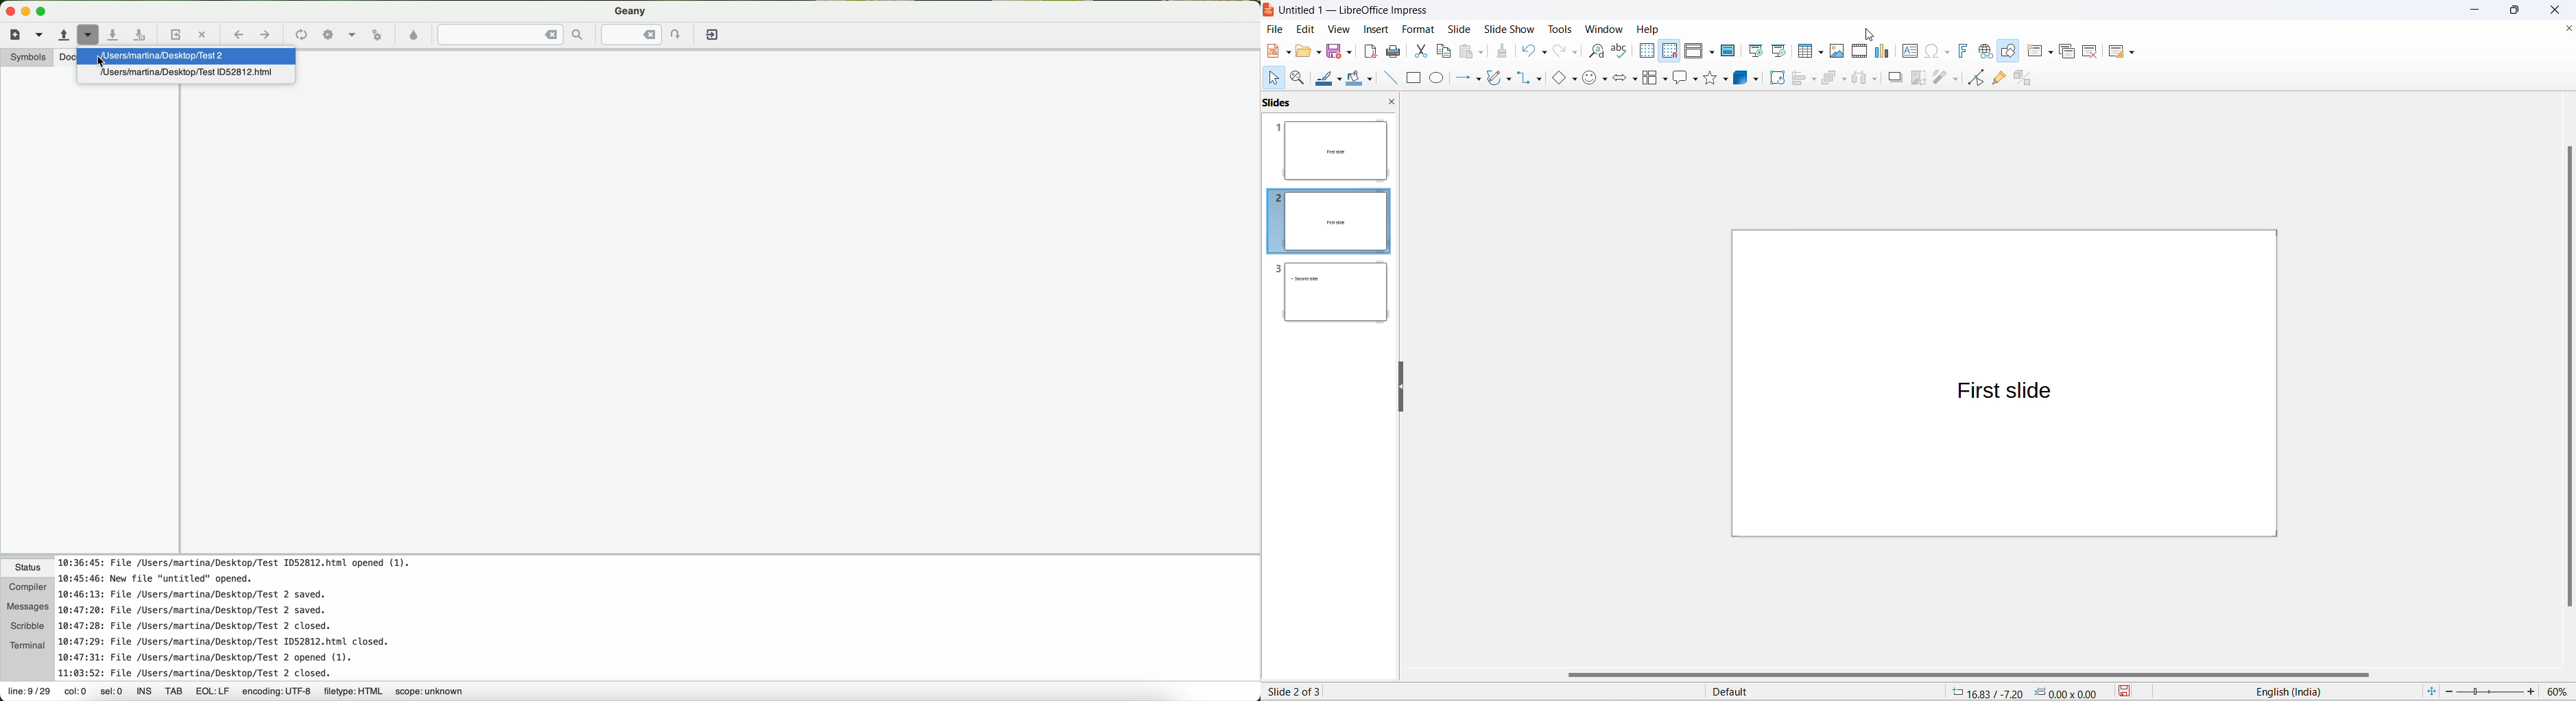  What do you see at coordinates (2101, 85) in the screenshot?
I see `duplicate slide text` at bounding box center [2101, 85].